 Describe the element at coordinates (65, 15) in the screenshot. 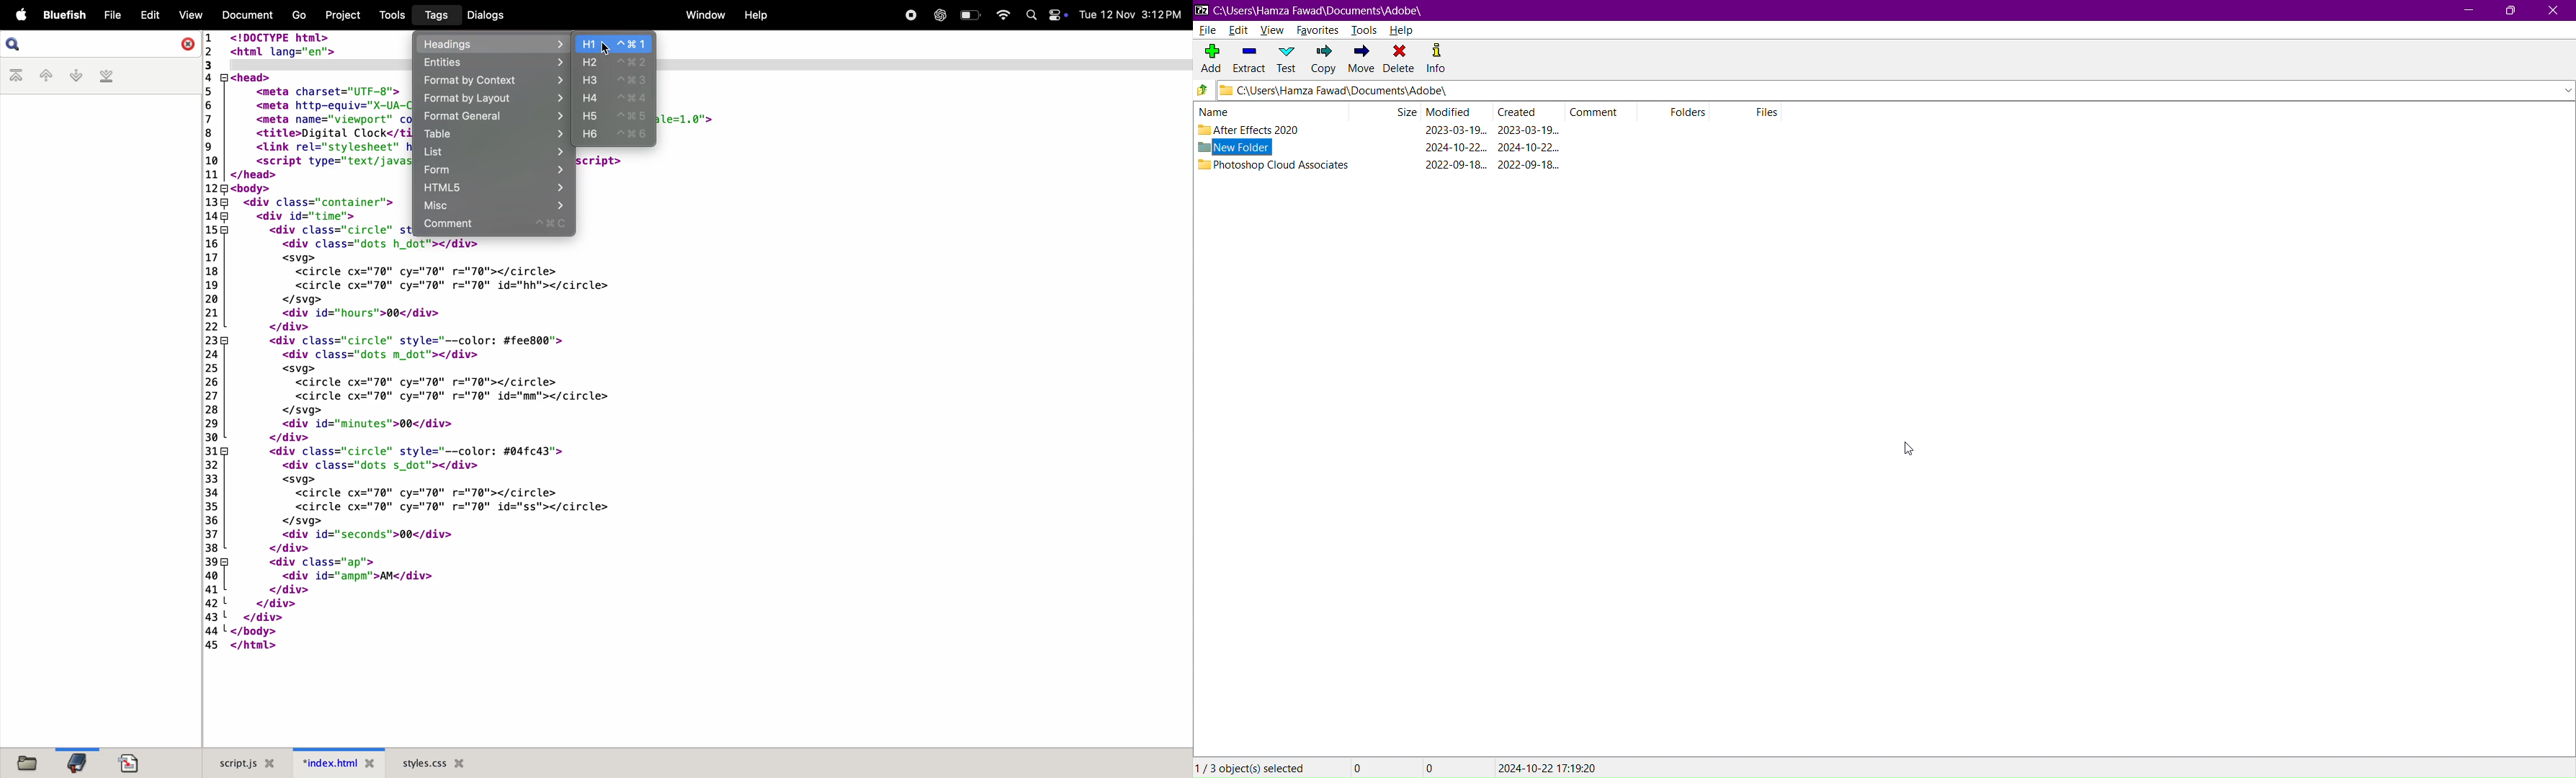

I see `bluefish ` at that location.